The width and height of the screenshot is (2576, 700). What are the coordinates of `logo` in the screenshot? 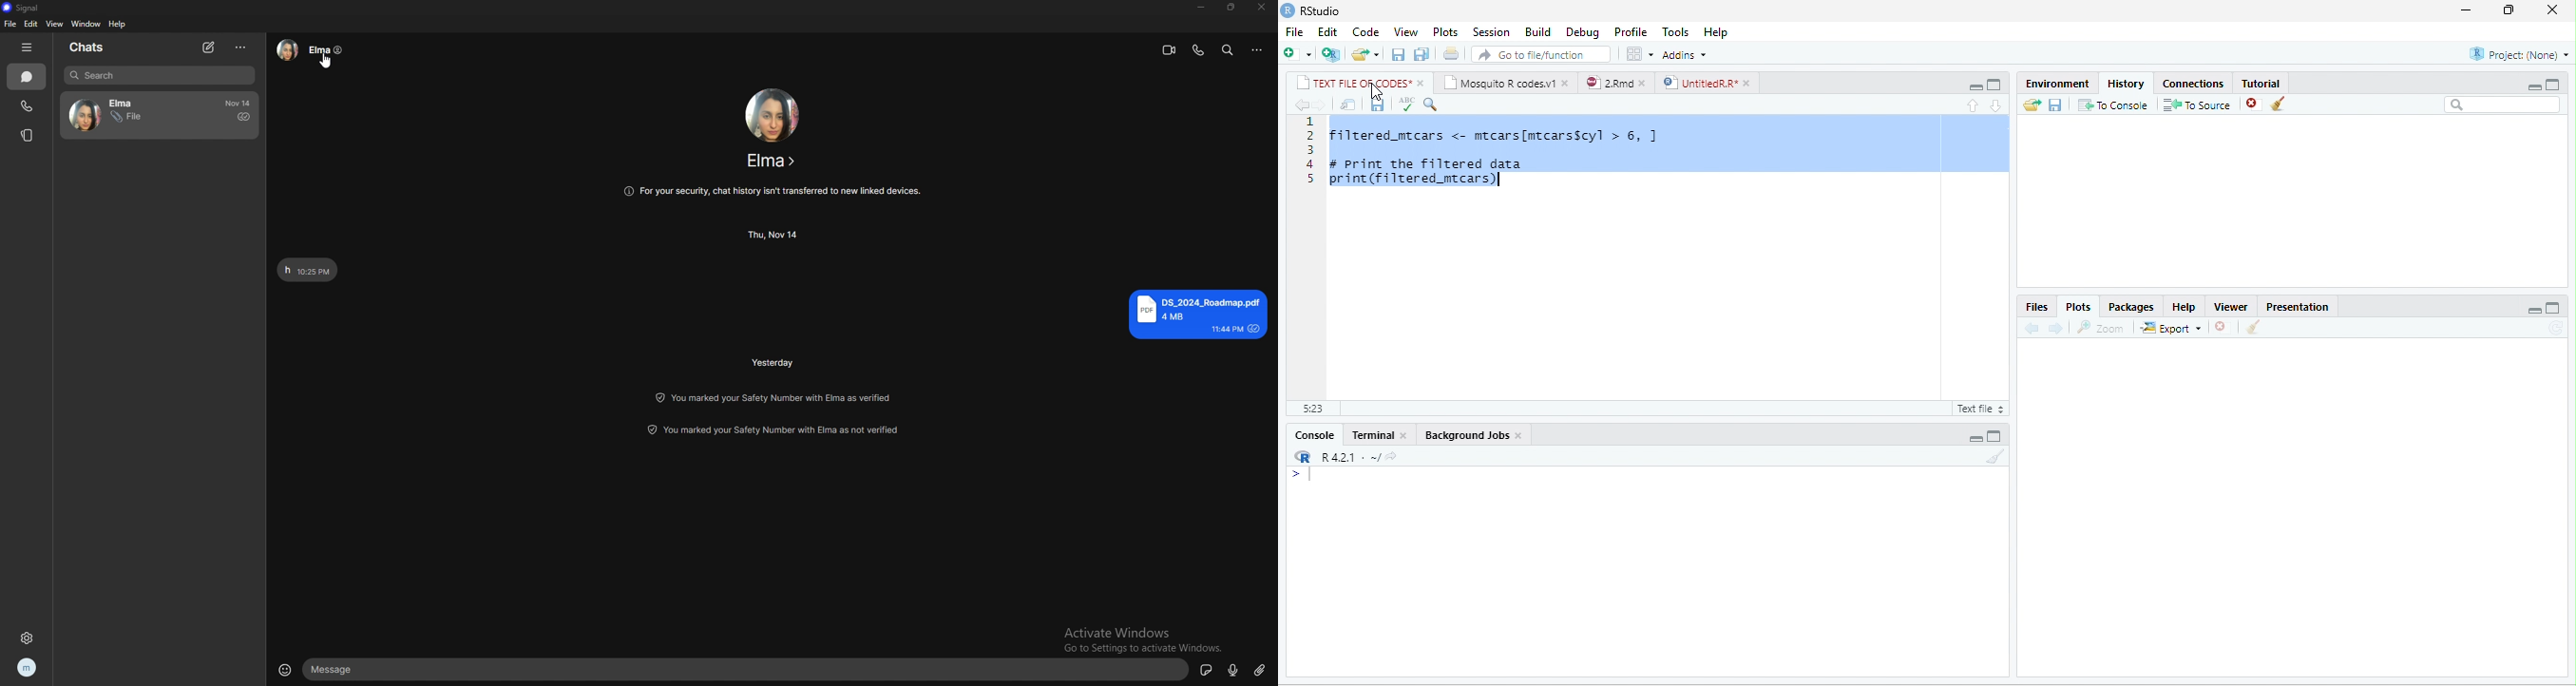 It's located at (1288, 10).